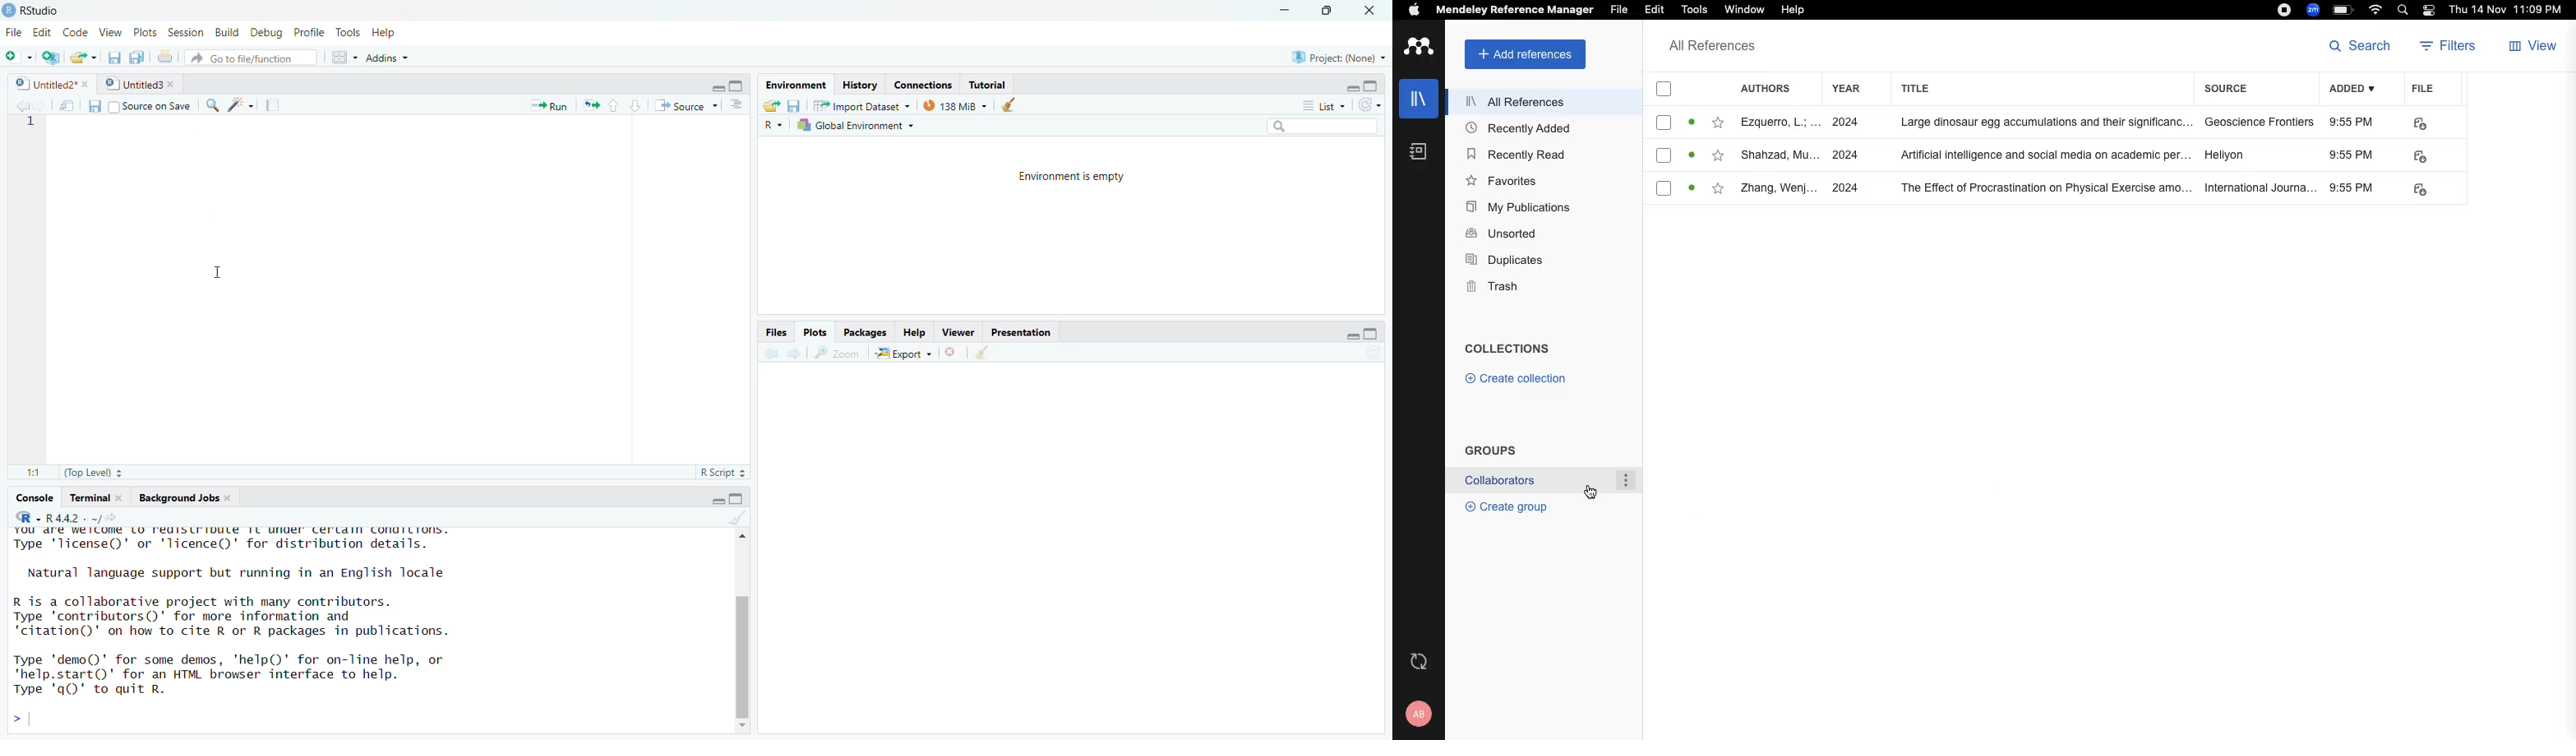 The height and width of the screenshot is (756, 2576). I want to click on Recently Read, so click(1518, 155).